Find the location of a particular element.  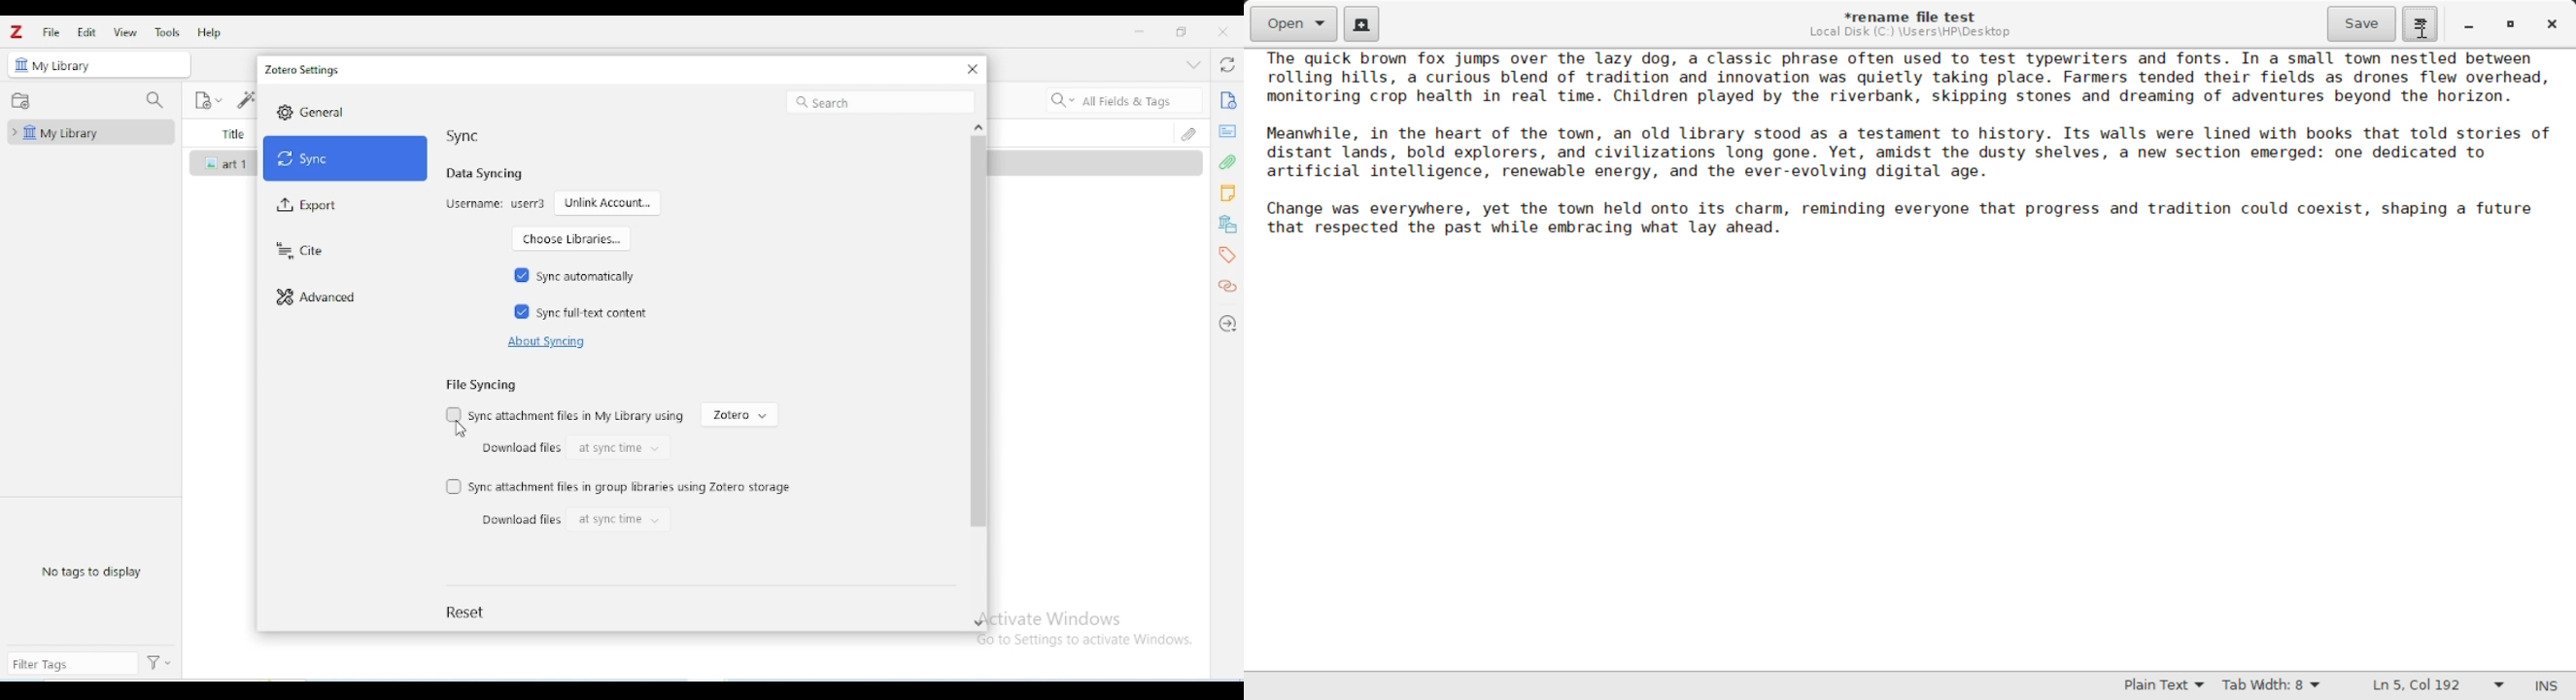

sync is located at coordinates (463, 135).